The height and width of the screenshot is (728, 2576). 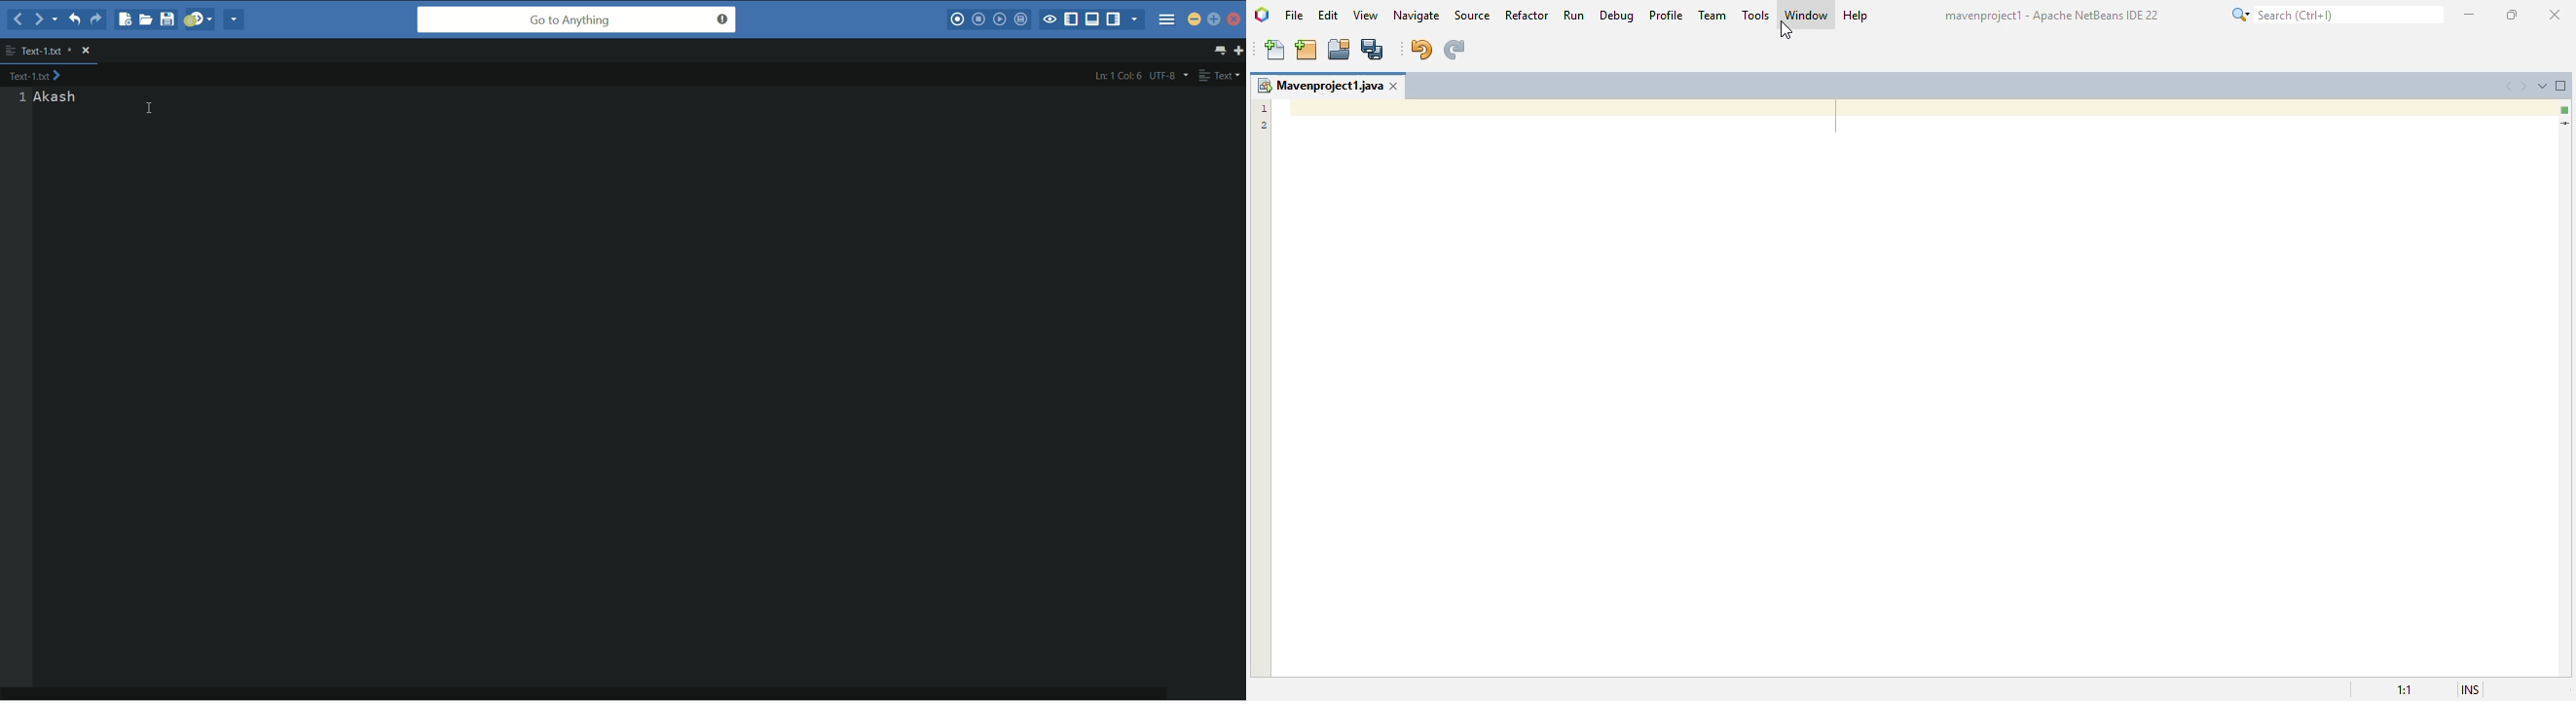 I want to click on text-1 File, so click(x=34, y=75).